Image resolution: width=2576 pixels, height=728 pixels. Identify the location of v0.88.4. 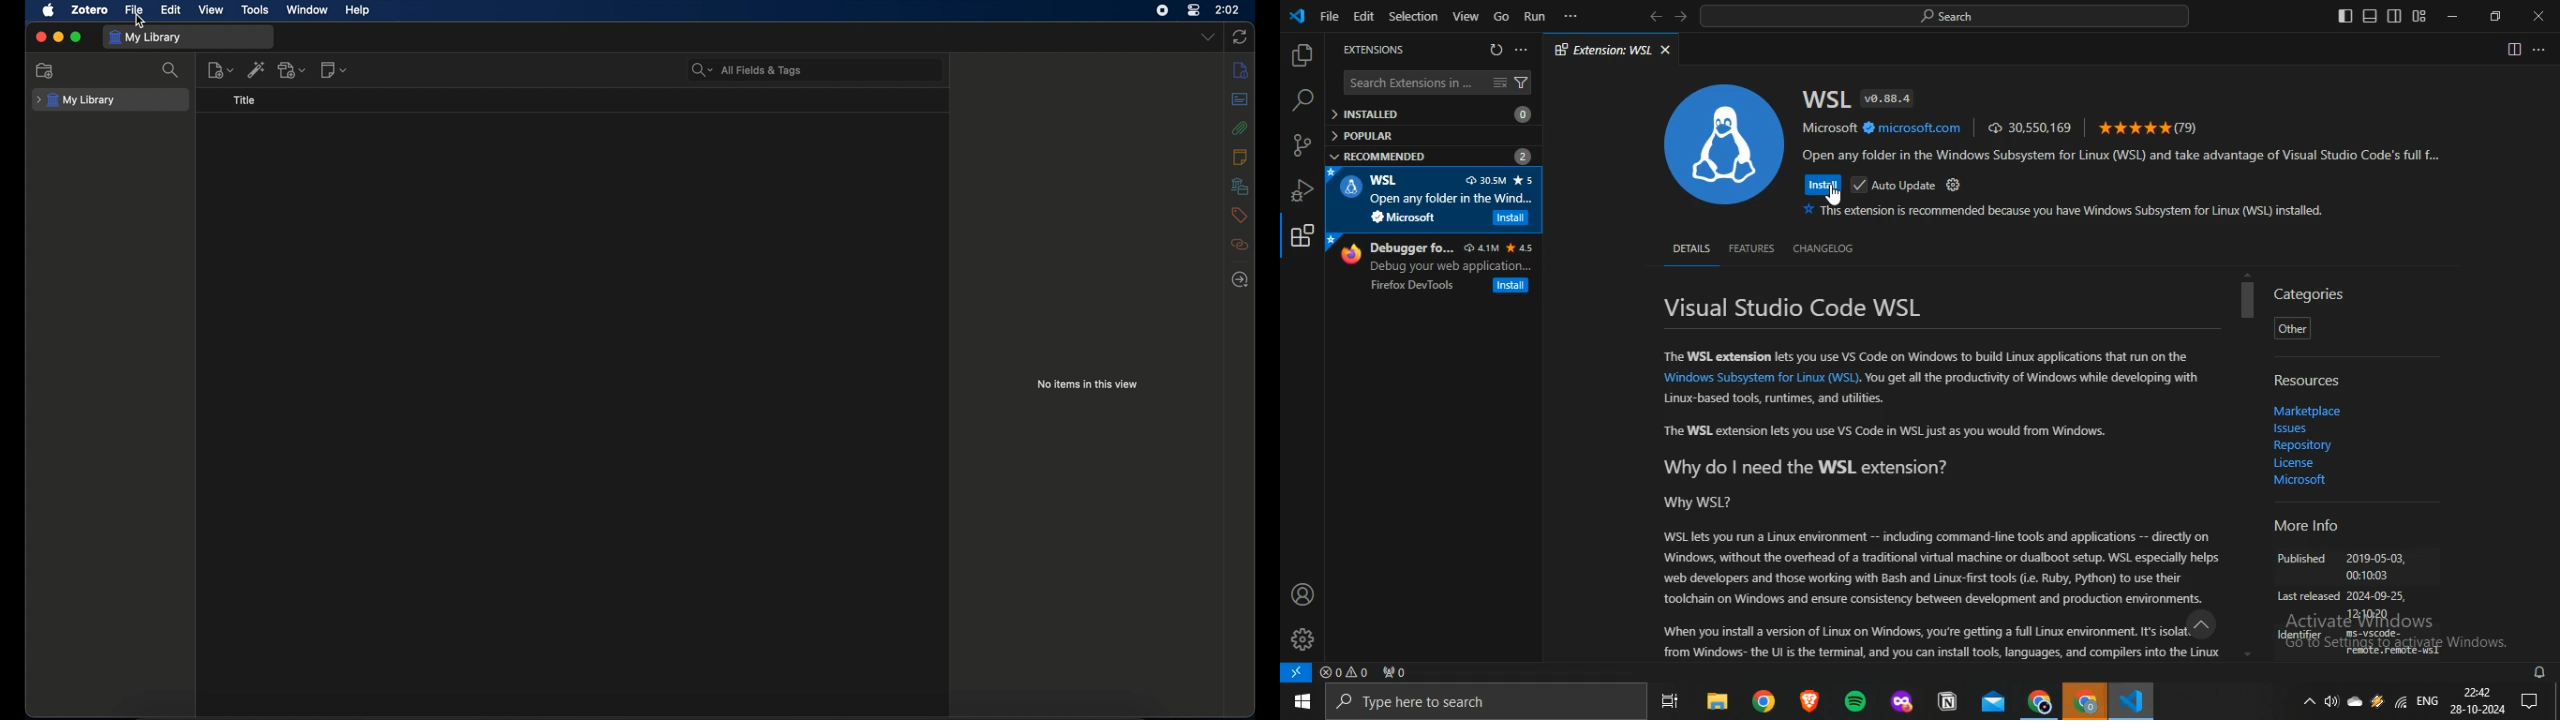
(1886, 98).